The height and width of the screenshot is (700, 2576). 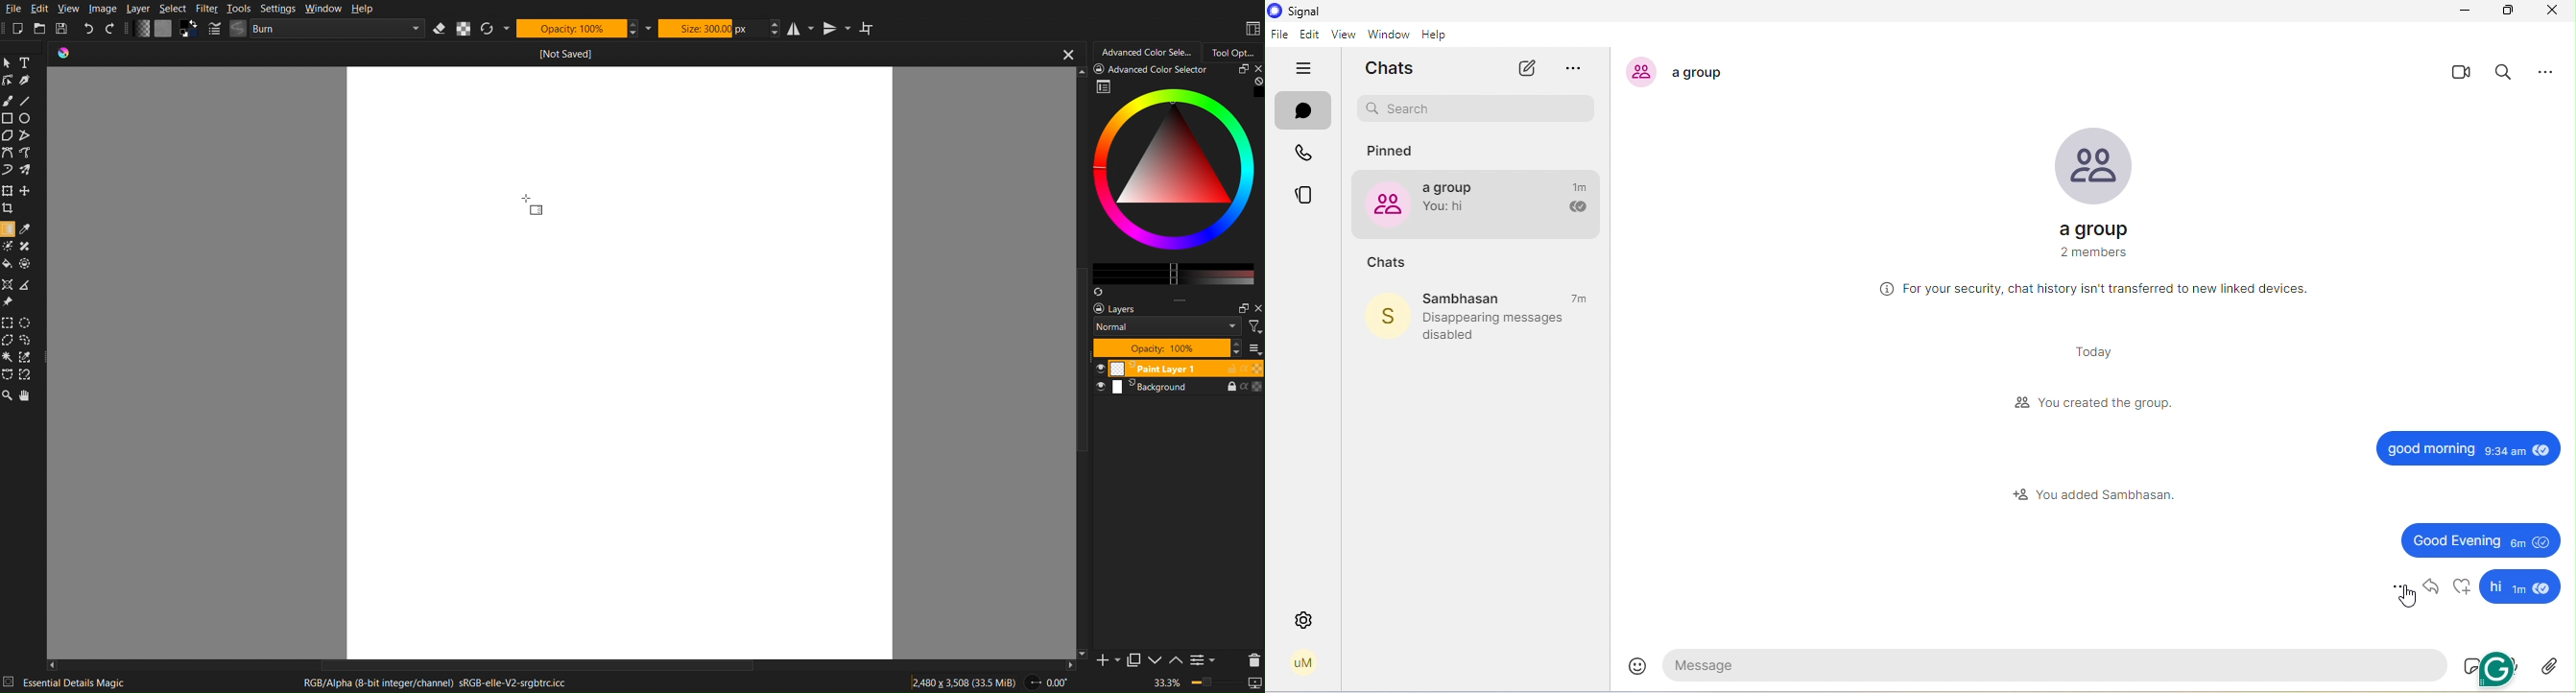 I want to click on a group , so click(x=2092, y=182).